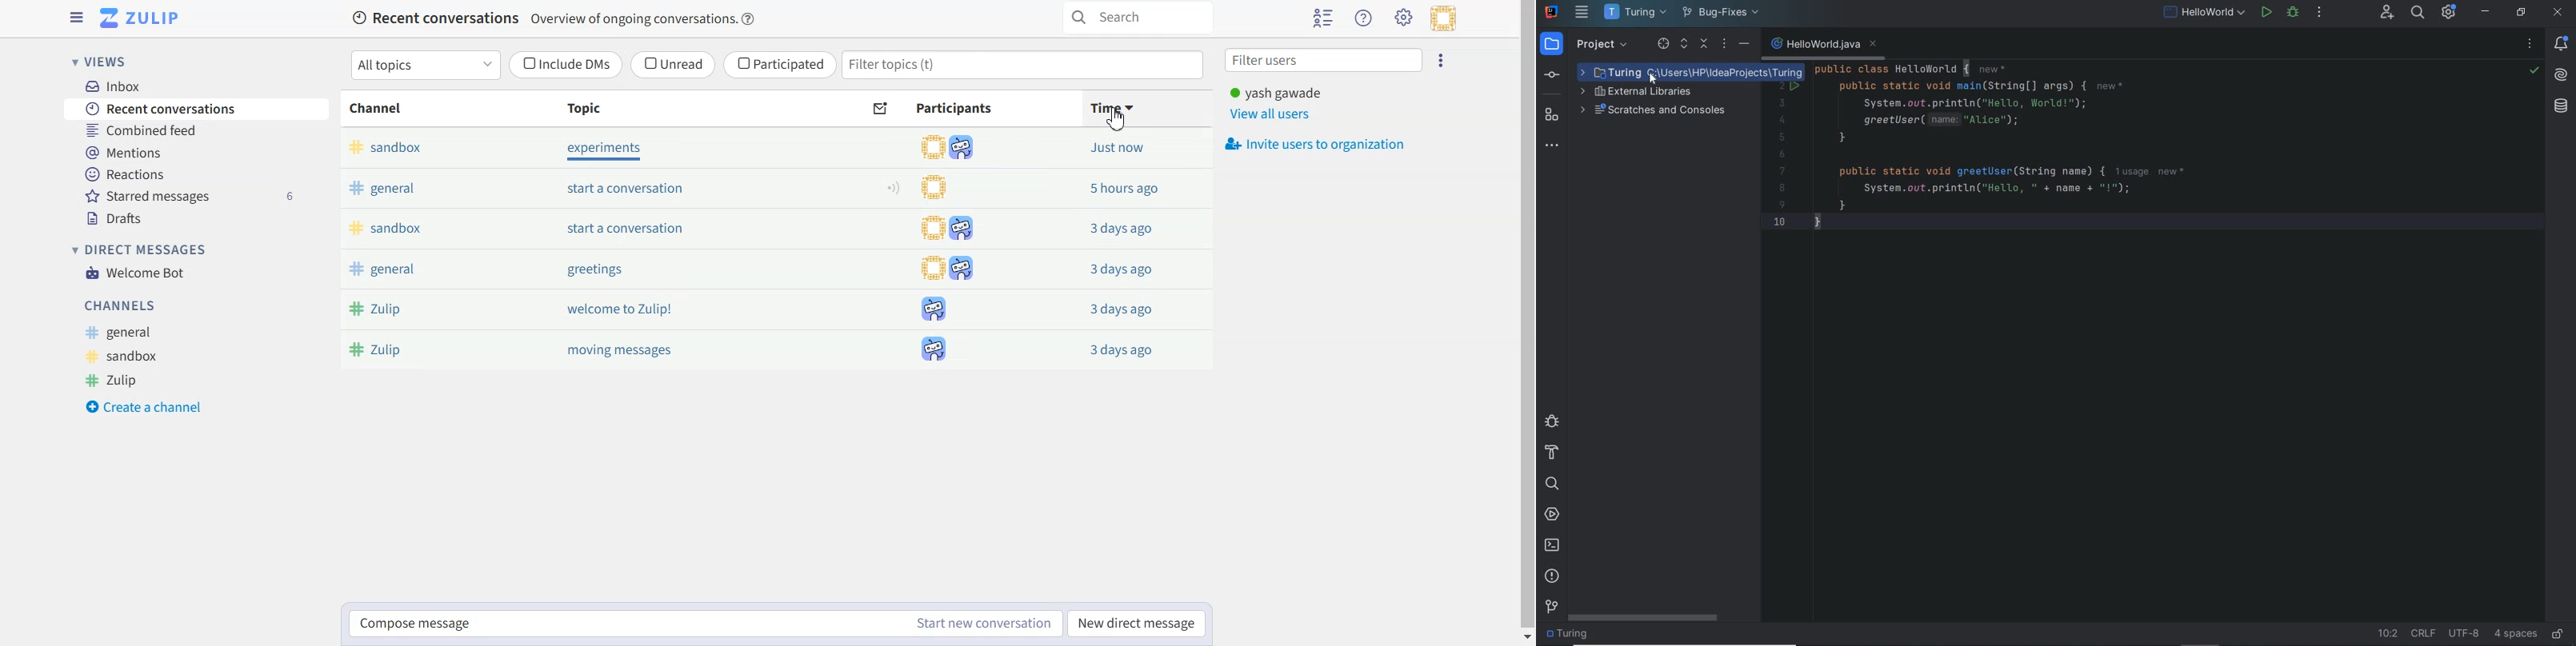 Image resolution: width=2576 pixels, height=672 pixels. Describe the element at coordinates (197, 217) in the screenshot. I see `Drafts` at that location.